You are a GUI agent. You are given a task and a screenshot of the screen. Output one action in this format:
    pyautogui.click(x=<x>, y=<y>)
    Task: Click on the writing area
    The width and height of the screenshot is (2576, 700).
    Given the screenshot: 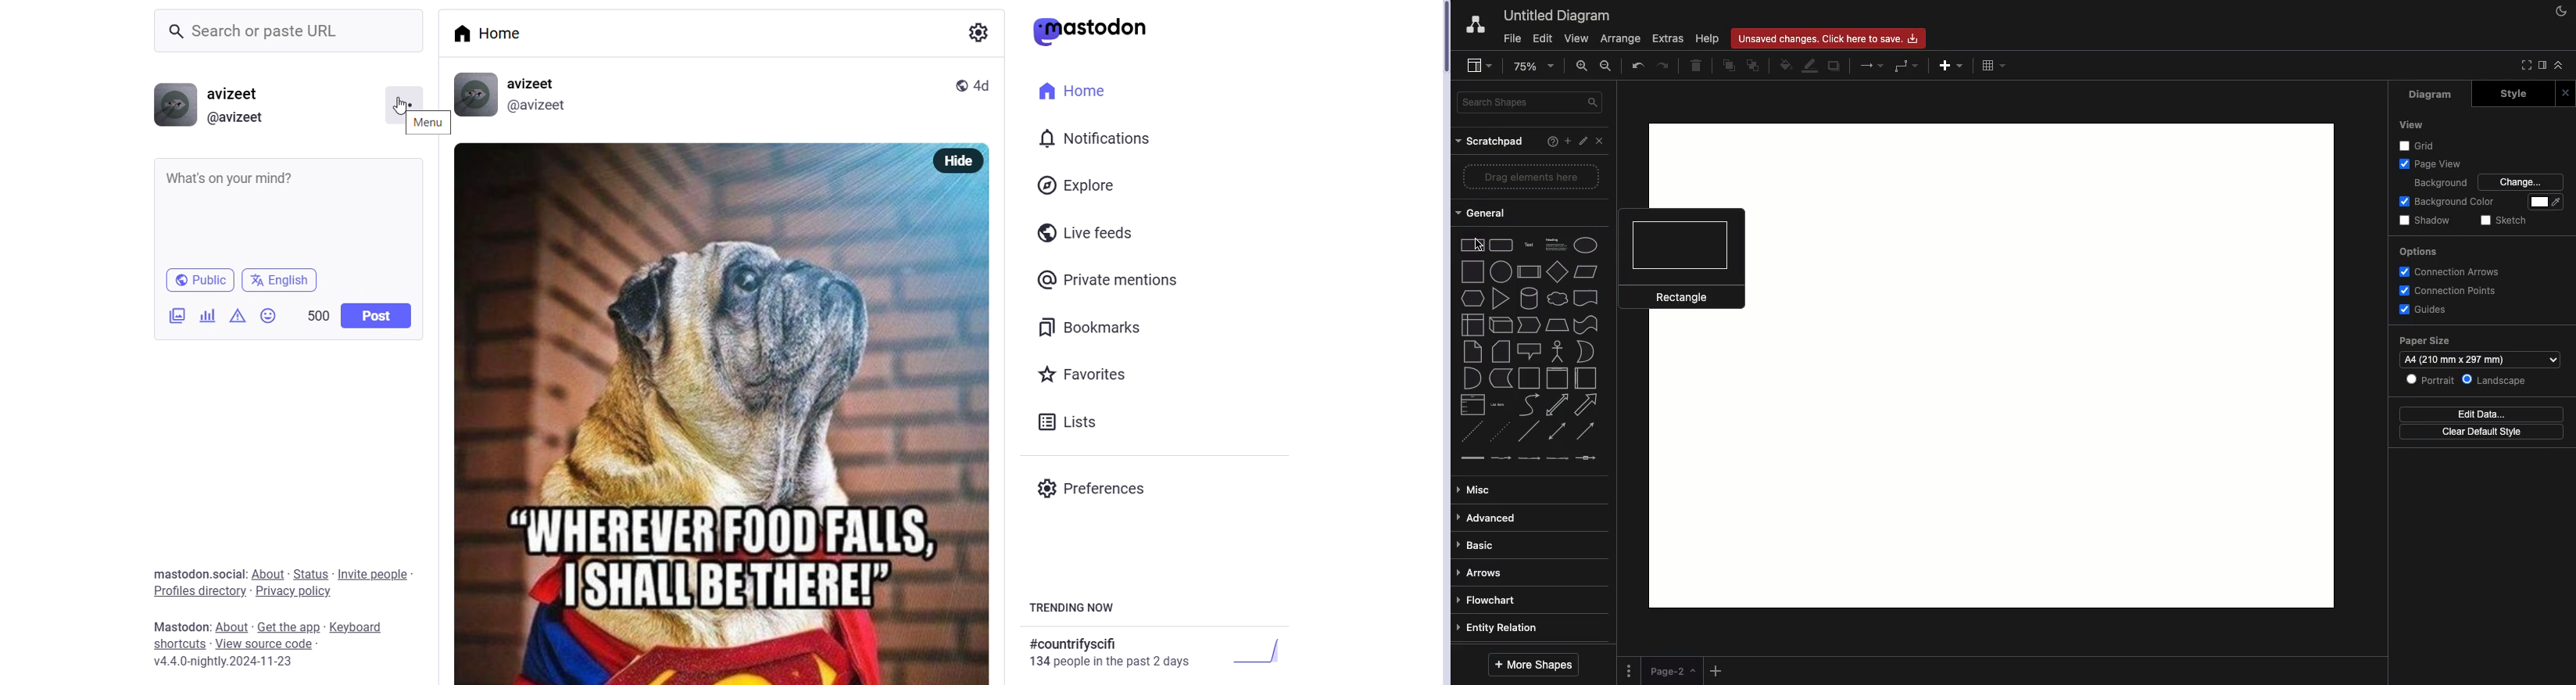 What is the action you would take?
    pyautogui.click(x=291, y=212)
    